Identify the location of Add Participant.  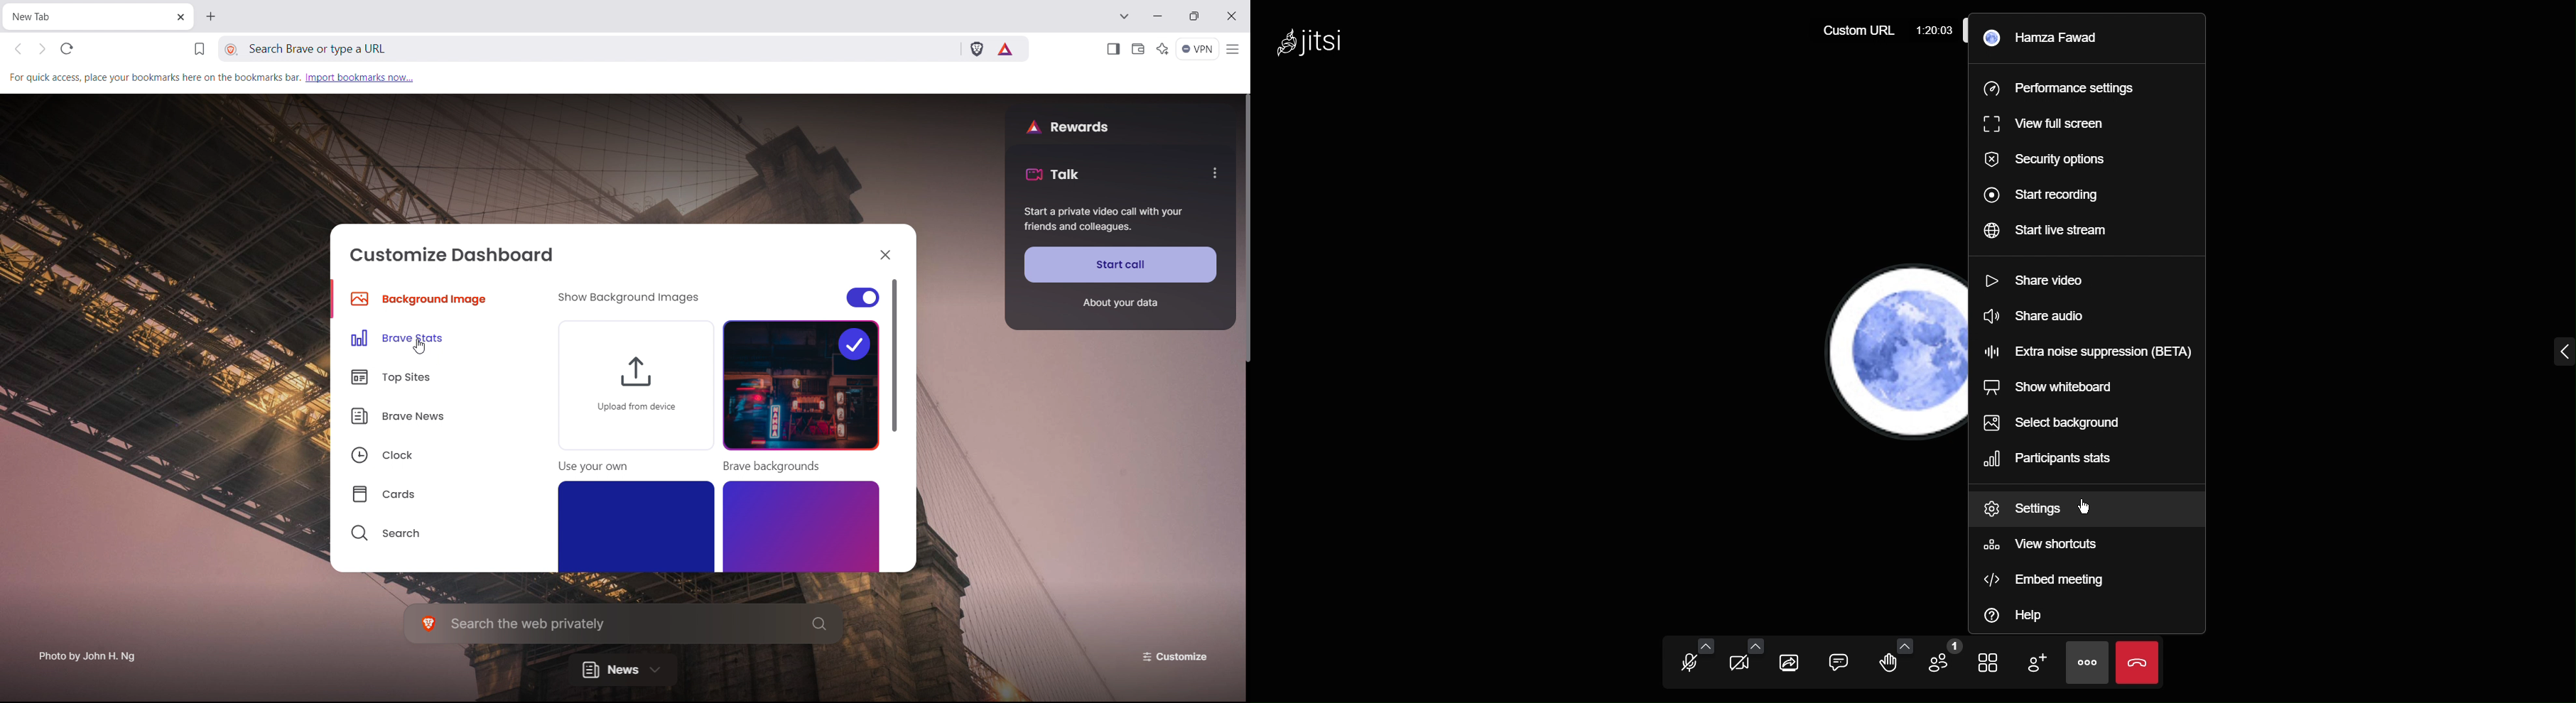
(2044, 663).